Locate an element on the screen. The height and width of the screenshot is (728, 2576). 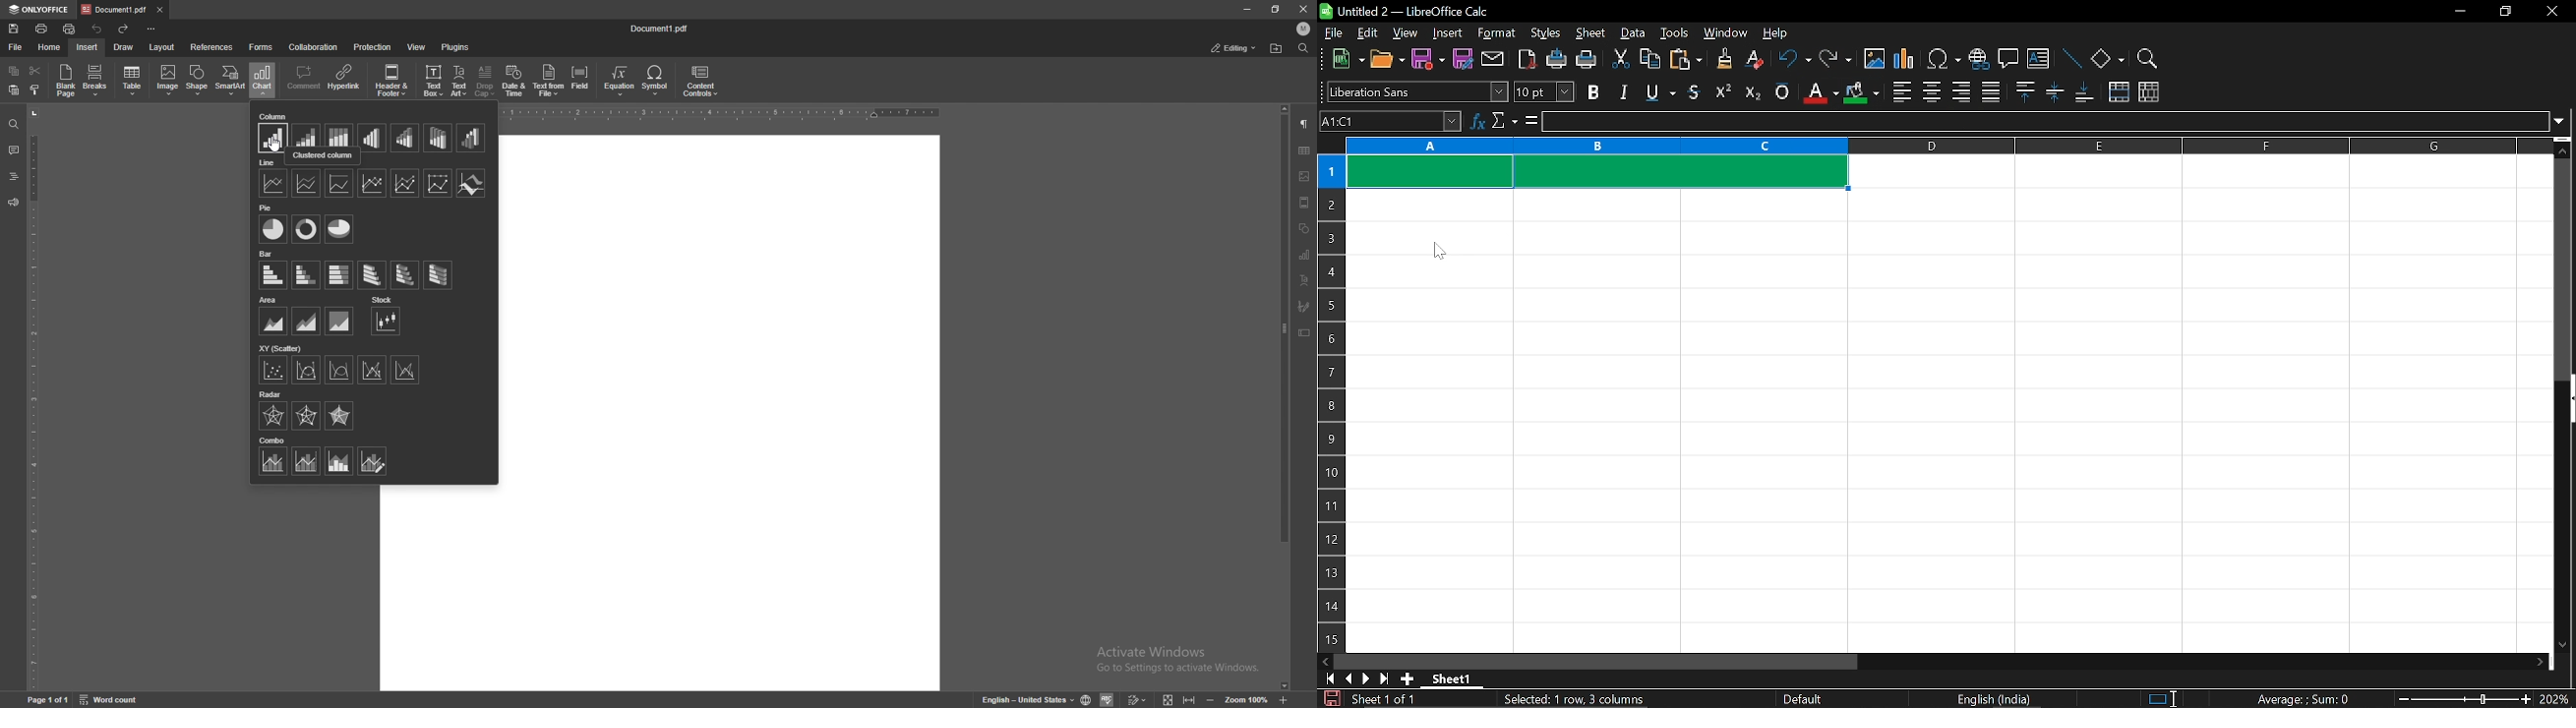
paste is located at coordinates (1685, 60).